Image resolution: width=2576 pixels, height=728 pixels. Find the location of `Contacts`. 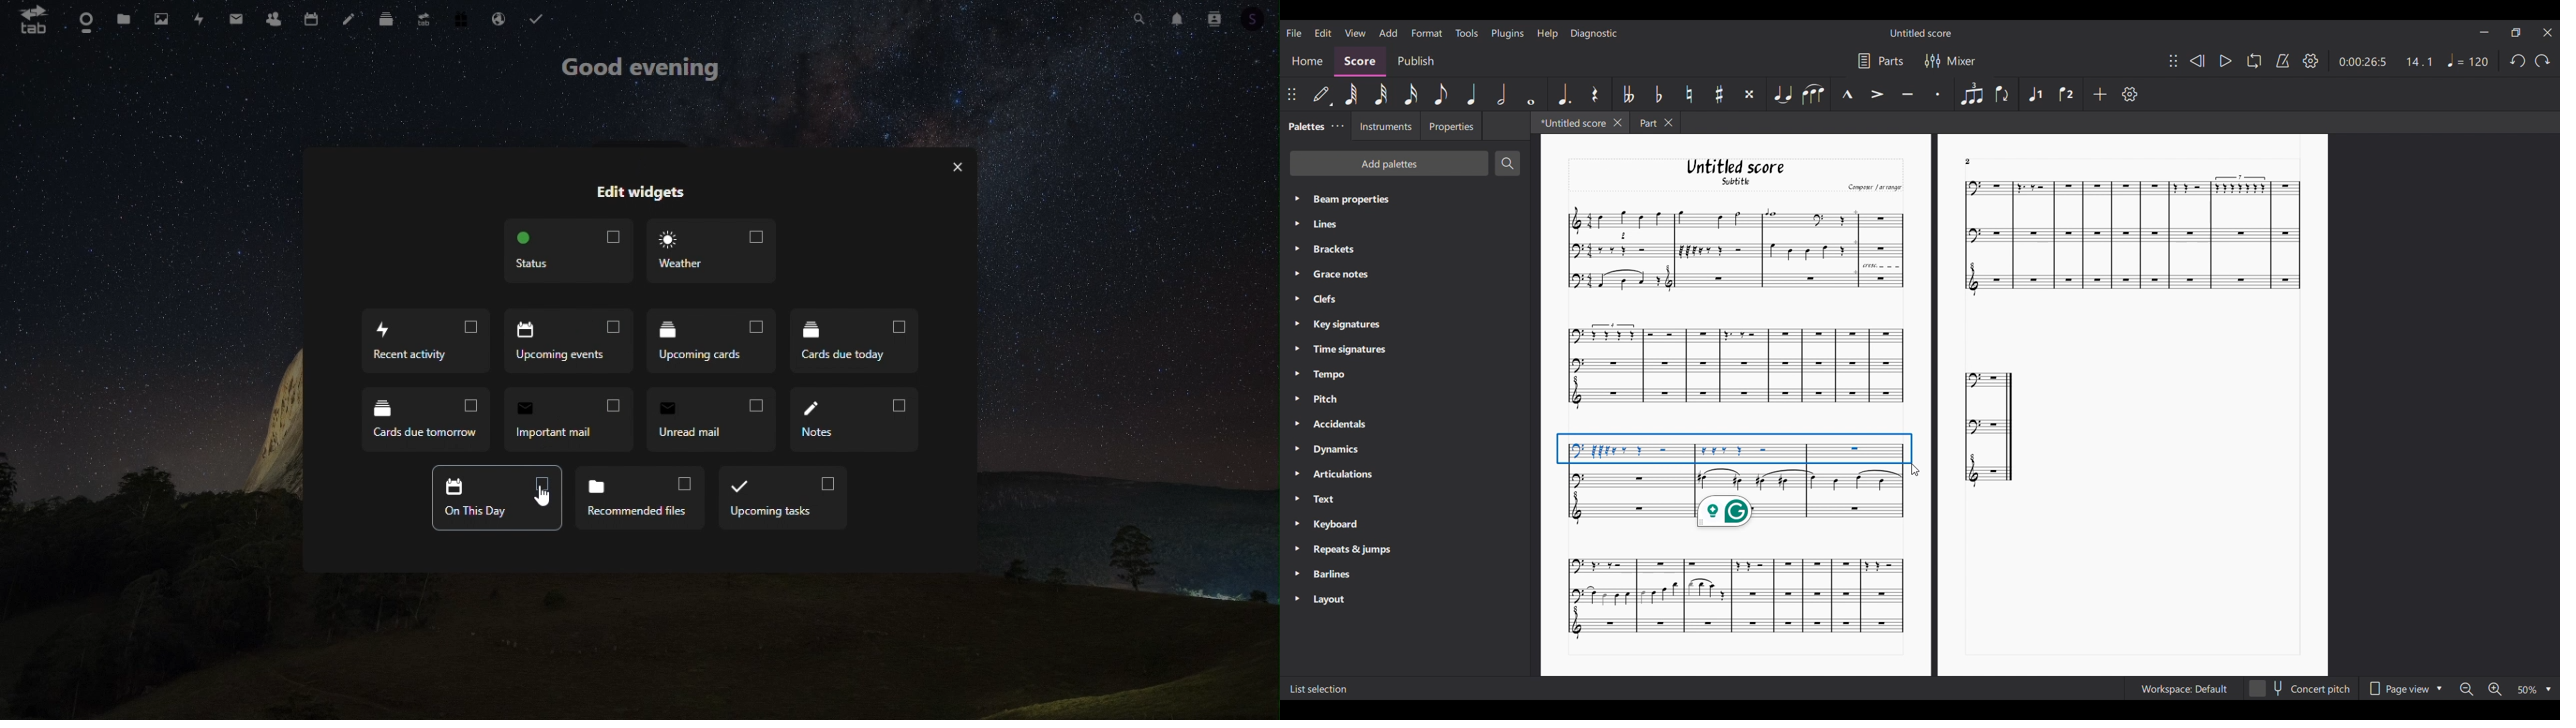

Contacts is located at coordinates (1213, 16).